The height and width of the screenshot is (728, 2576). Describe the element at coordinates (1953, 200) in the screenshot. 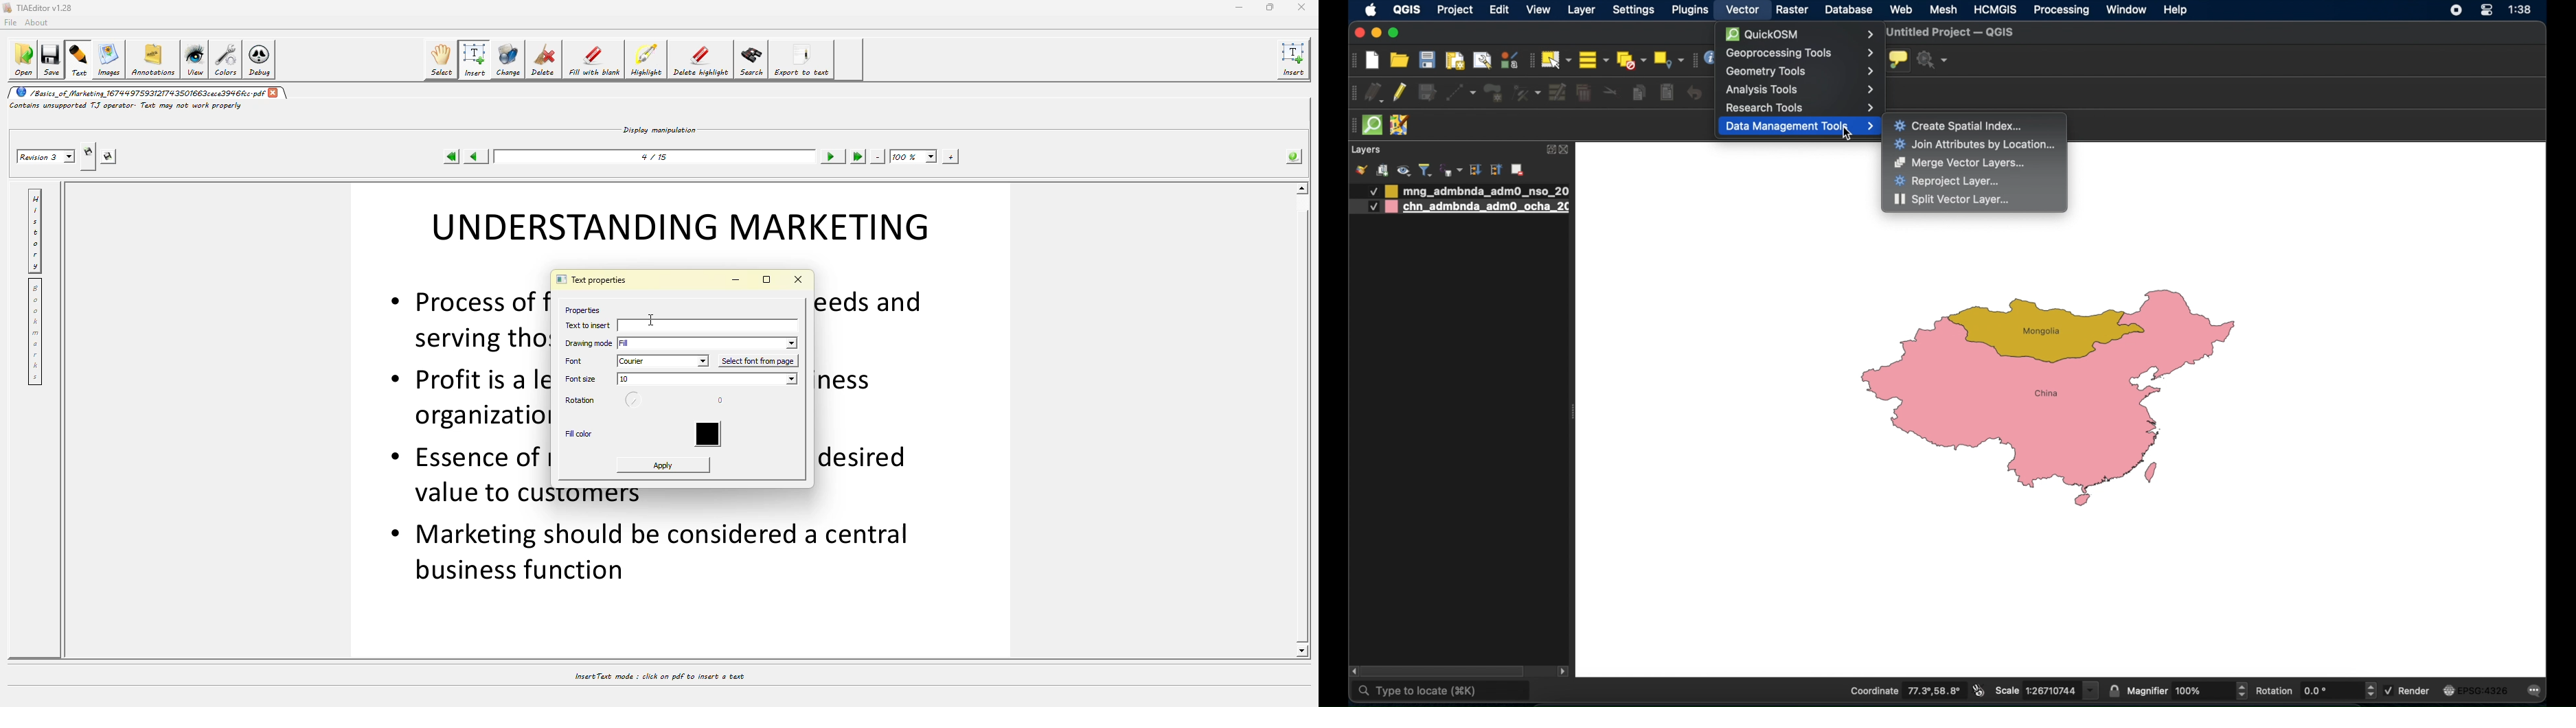

I see `Split Vector Layer...` at that location.